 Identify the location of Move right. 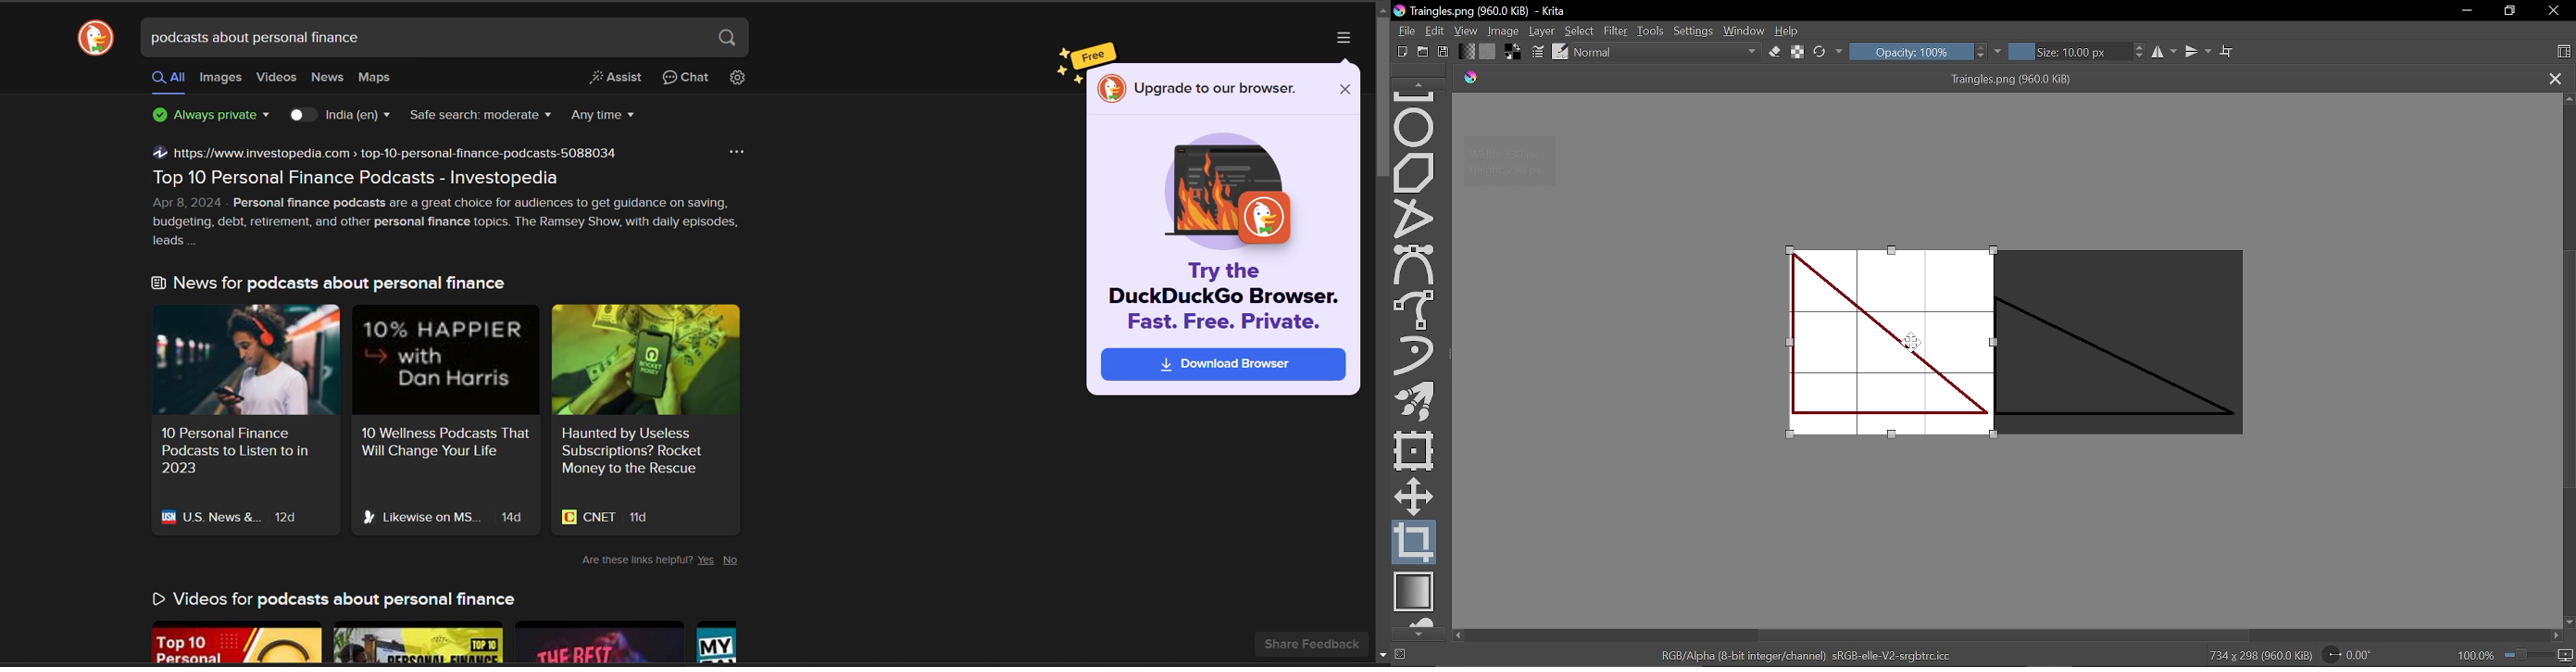
(2559, 637).